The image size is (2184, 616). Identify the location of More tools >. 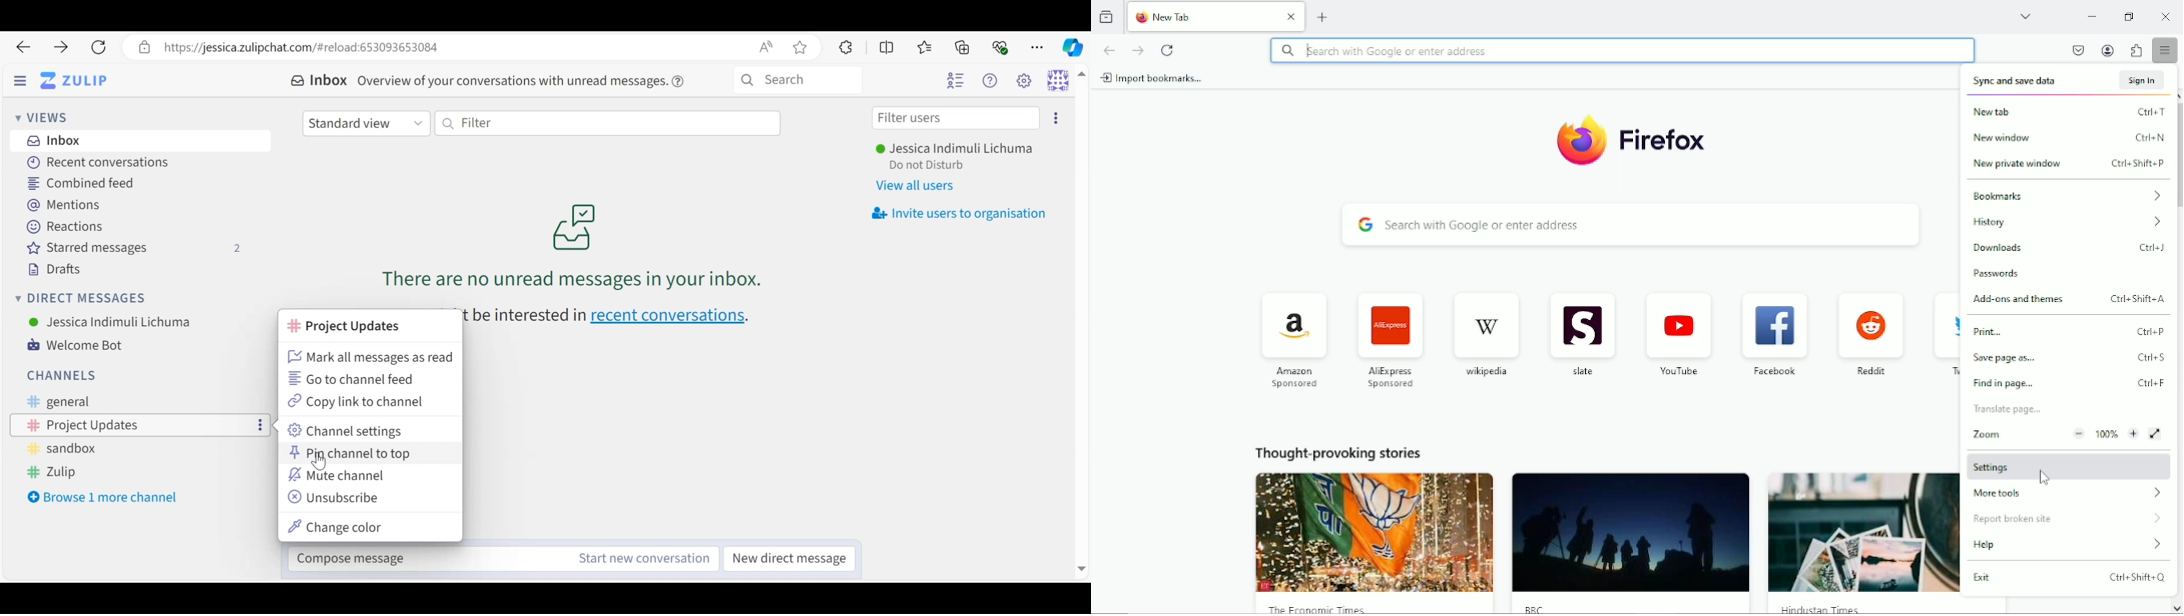
(2071, 493).